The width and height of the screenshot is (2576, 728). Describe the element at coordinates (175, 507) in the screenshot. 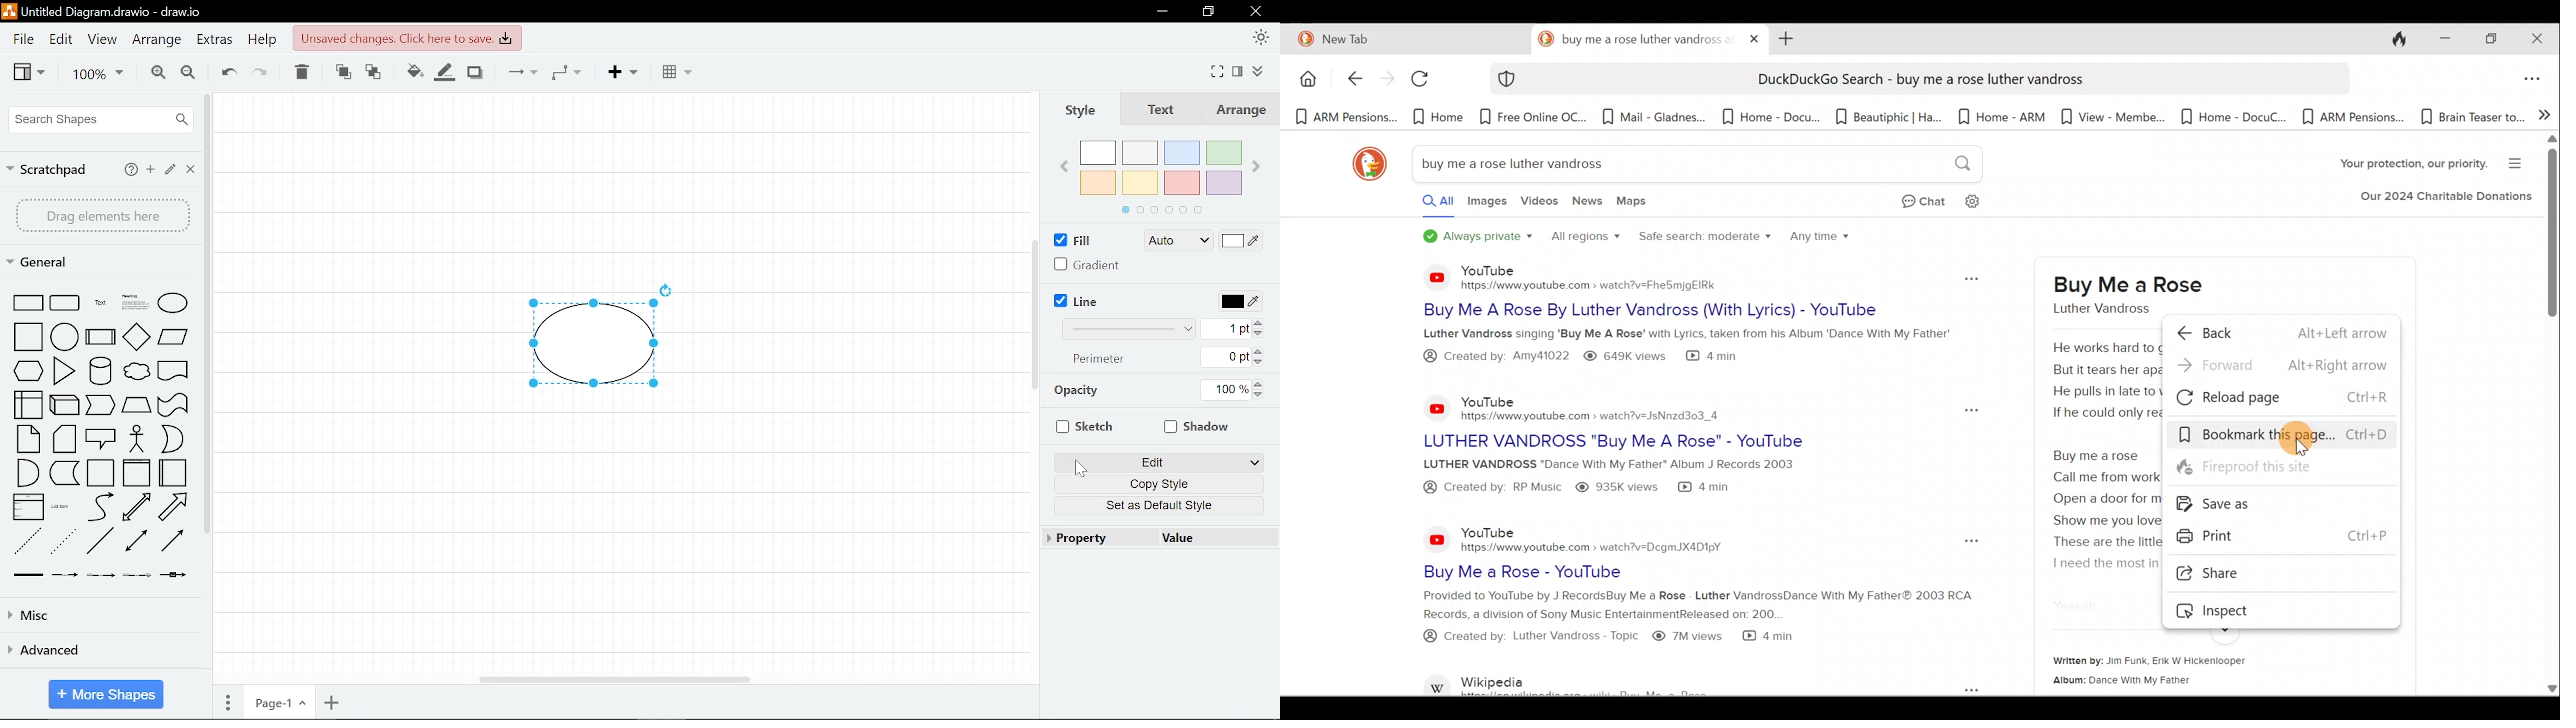

I see `arrow` at that location.